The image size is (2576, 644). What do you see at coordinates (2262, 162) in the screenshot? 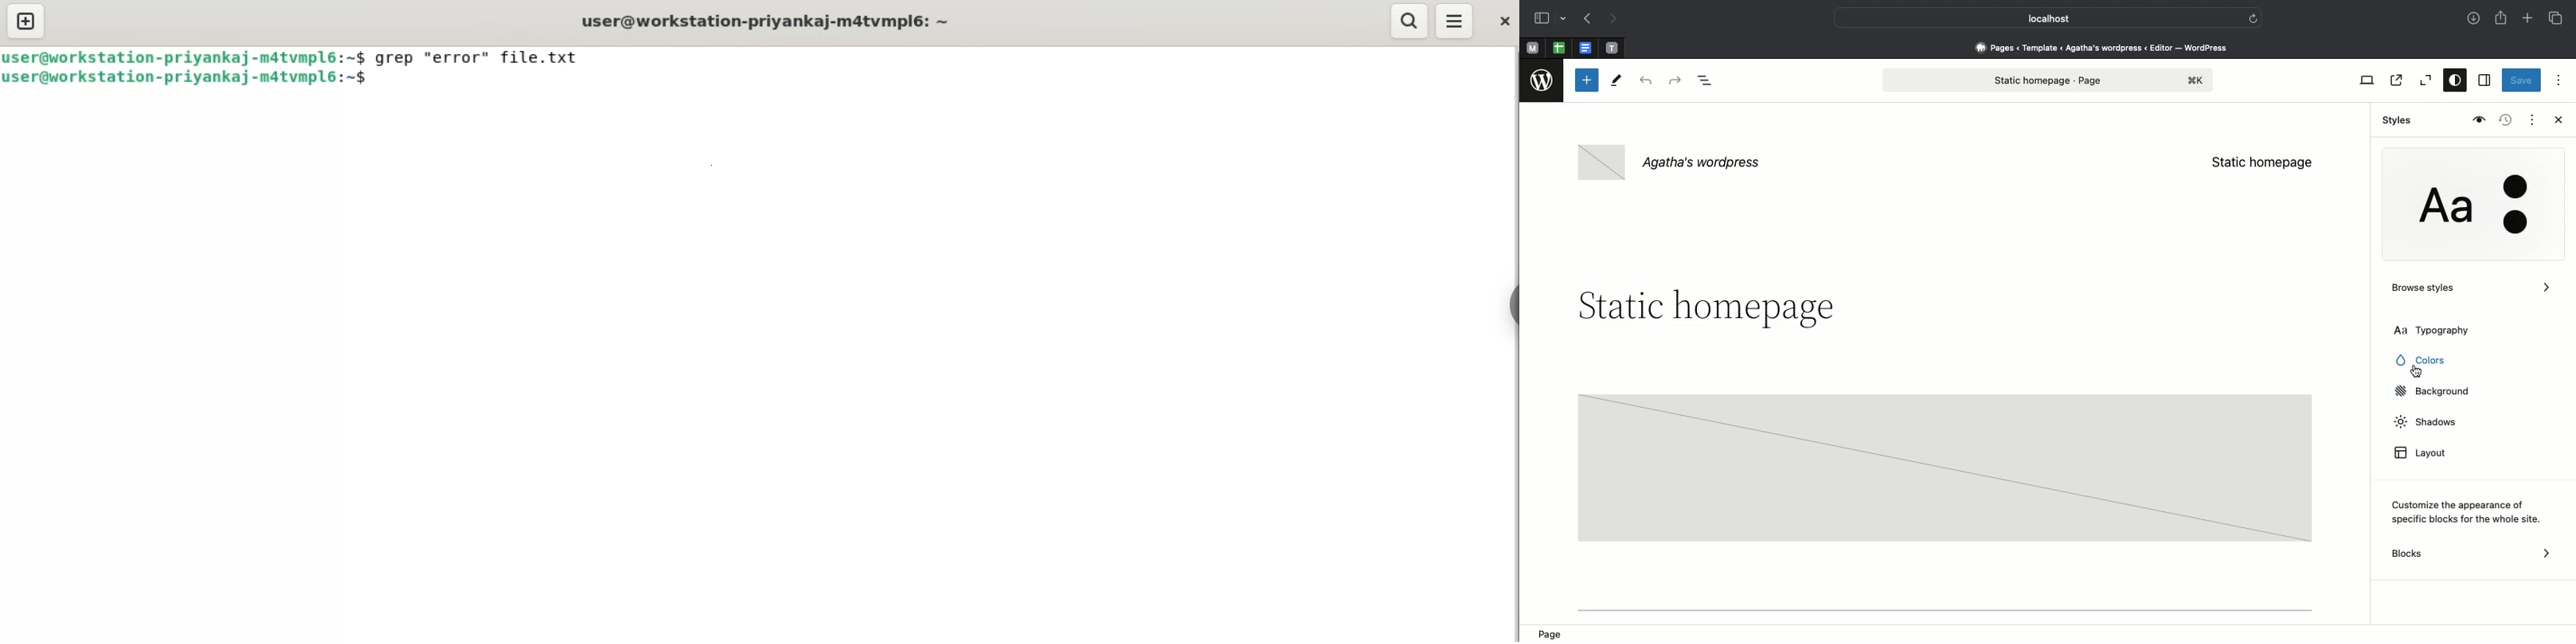
I see `Static homepage` at bounding box center [2262, 162].